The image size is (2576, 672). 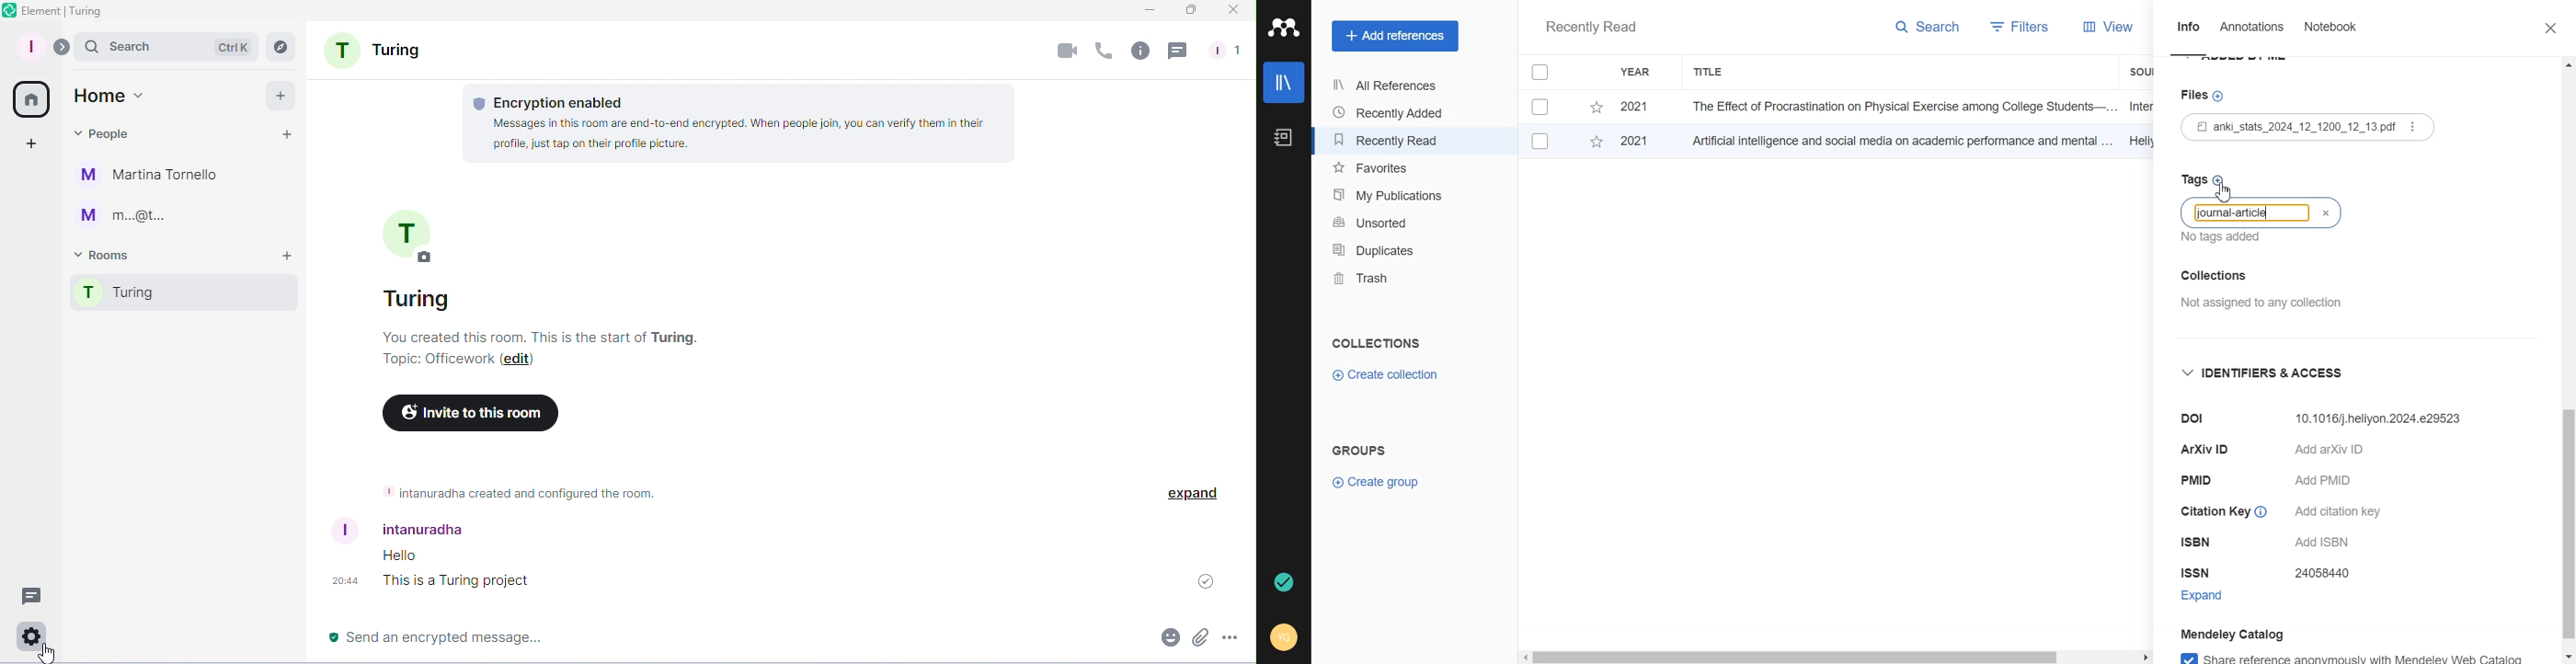 What do you see at coordinates (129, 216) in the screenshot?
I see `m...@t...` at bounding box center [129, 216].